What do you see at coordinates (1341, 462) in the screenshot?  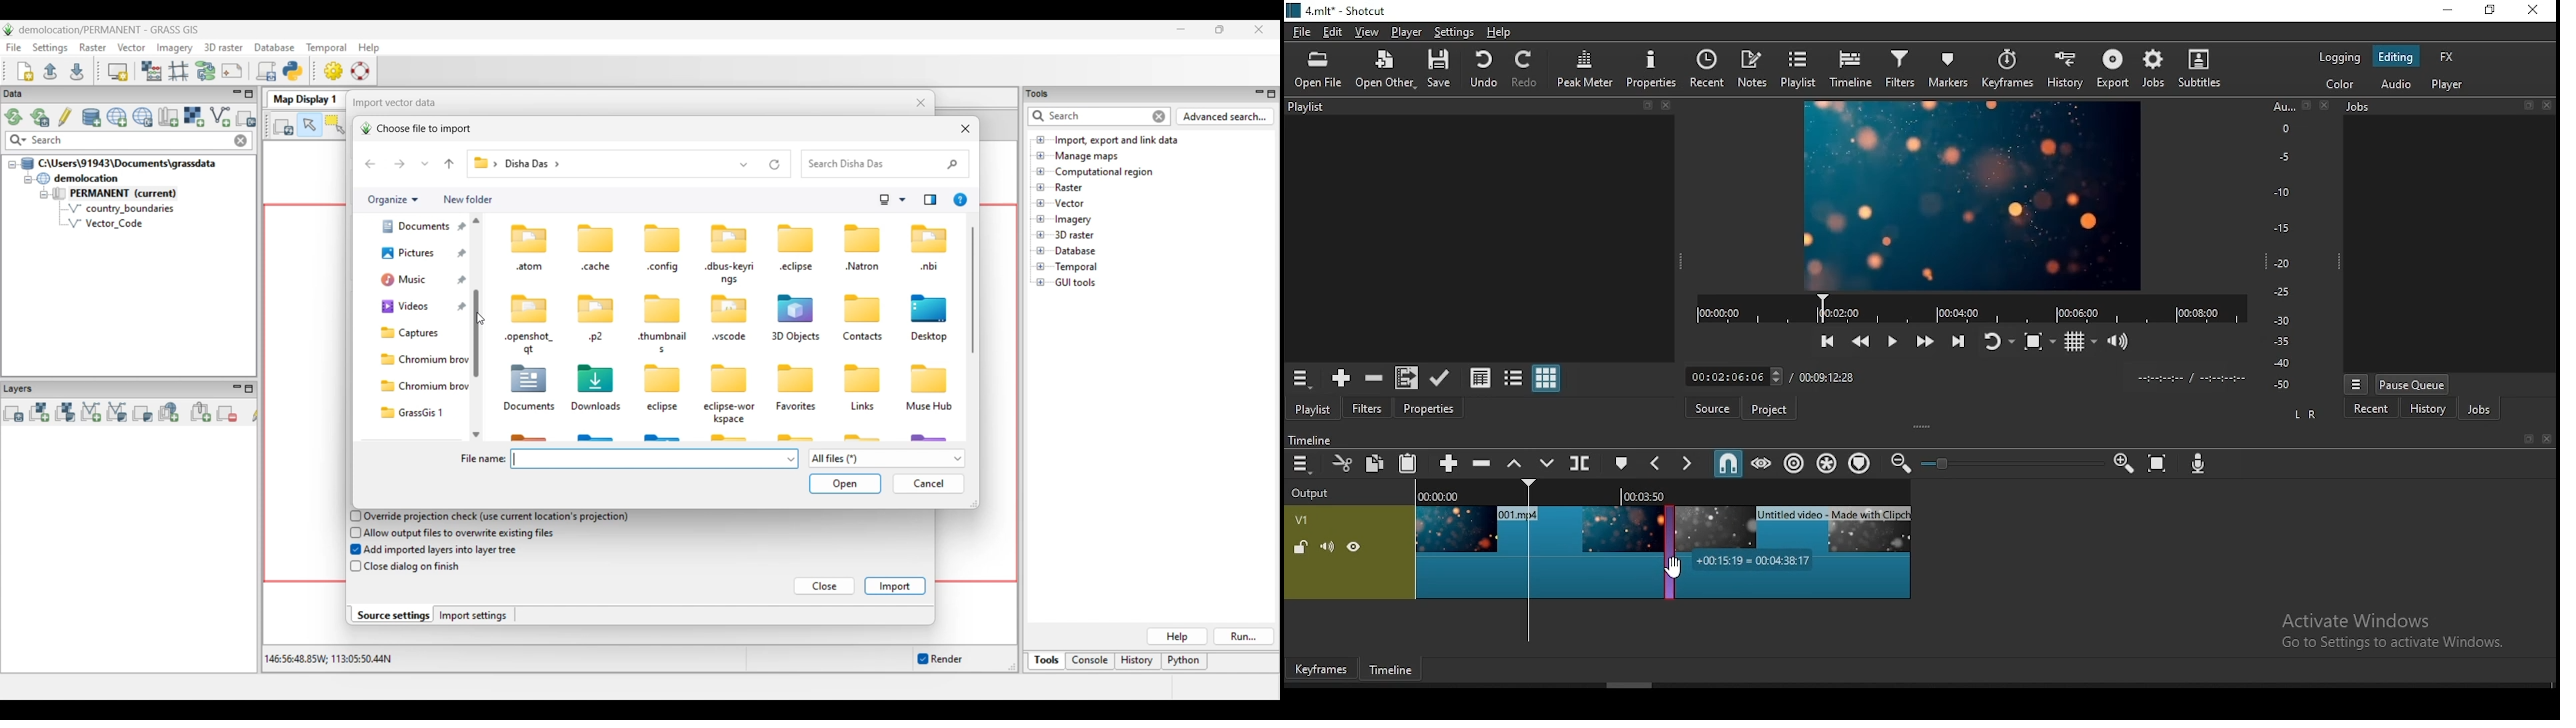 I see `cut` at bounding box center [1341, 462].